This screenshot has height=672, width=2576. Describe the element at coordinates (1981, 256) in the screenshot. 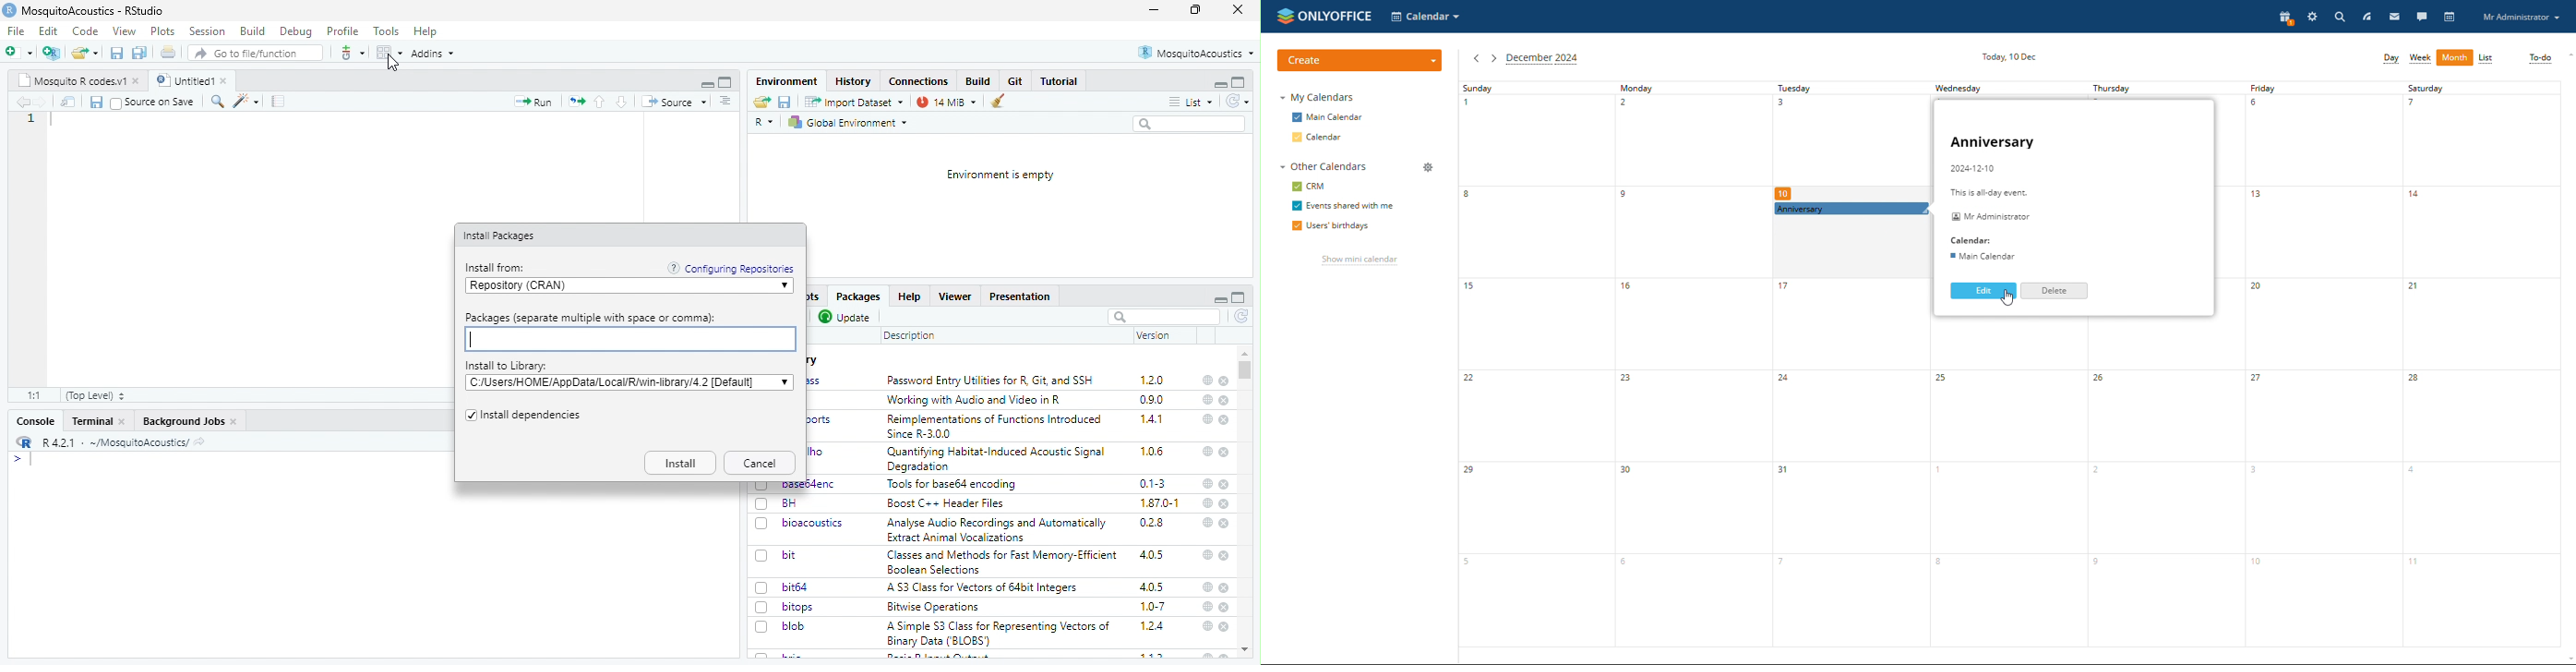

I see `main calender` at that location.